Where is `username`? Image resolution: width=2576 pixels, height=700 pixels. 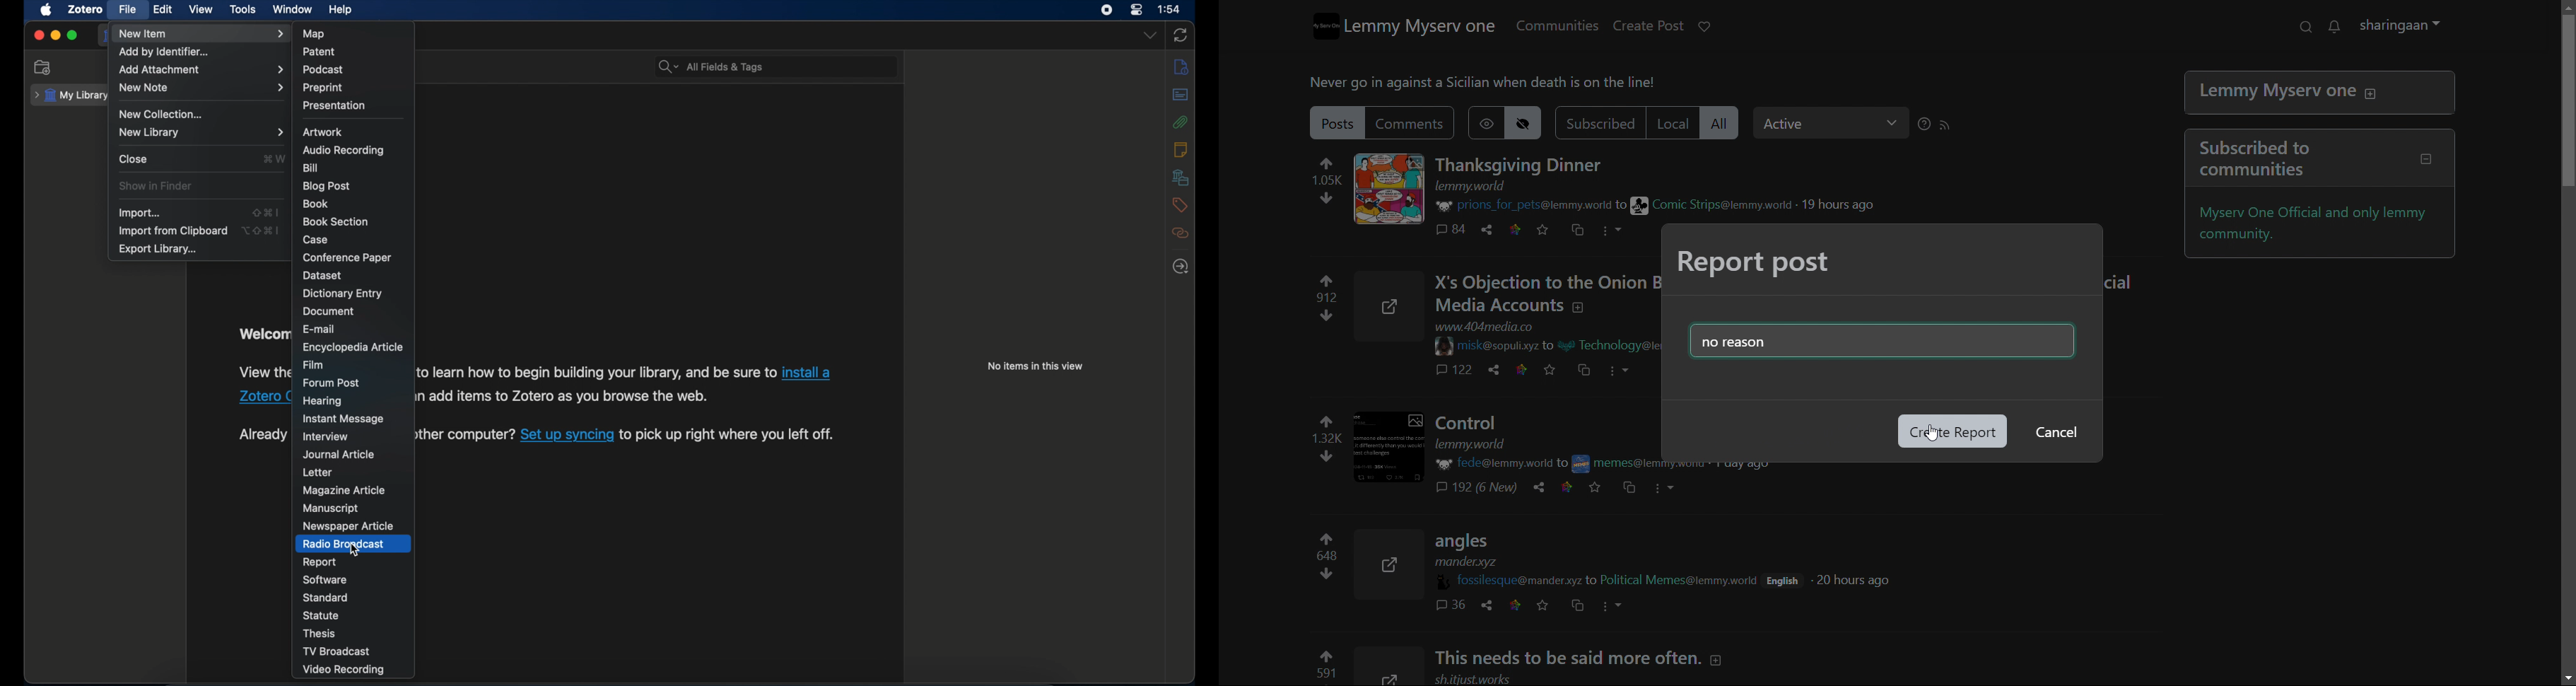
username is located at coordinates (1533, 207).